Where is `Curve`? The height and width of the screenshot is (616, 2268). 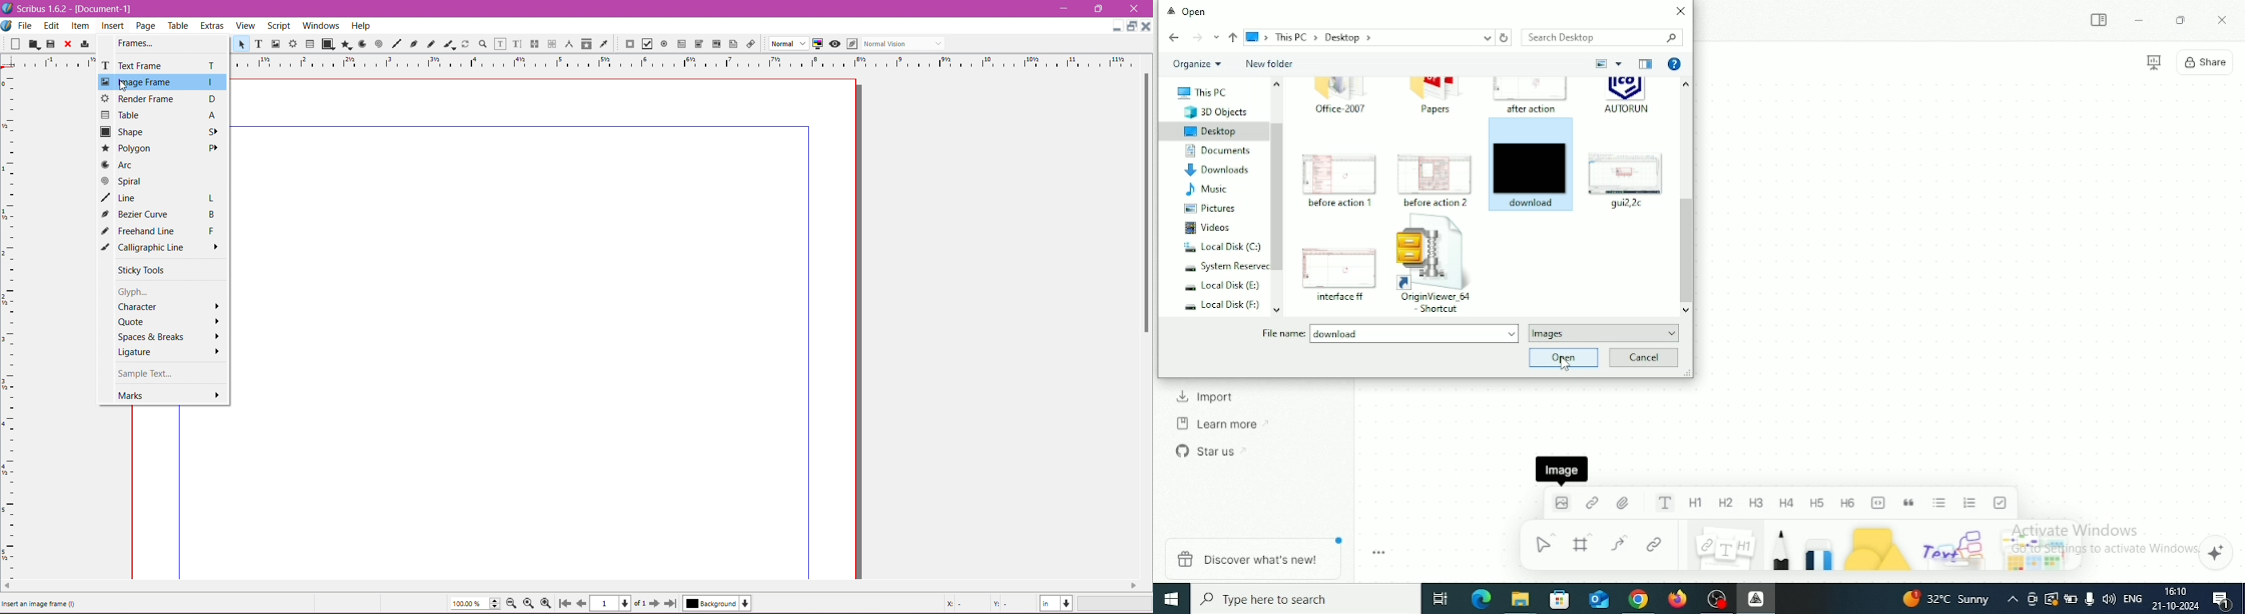
Curve is located at coordinates (1623, 543).